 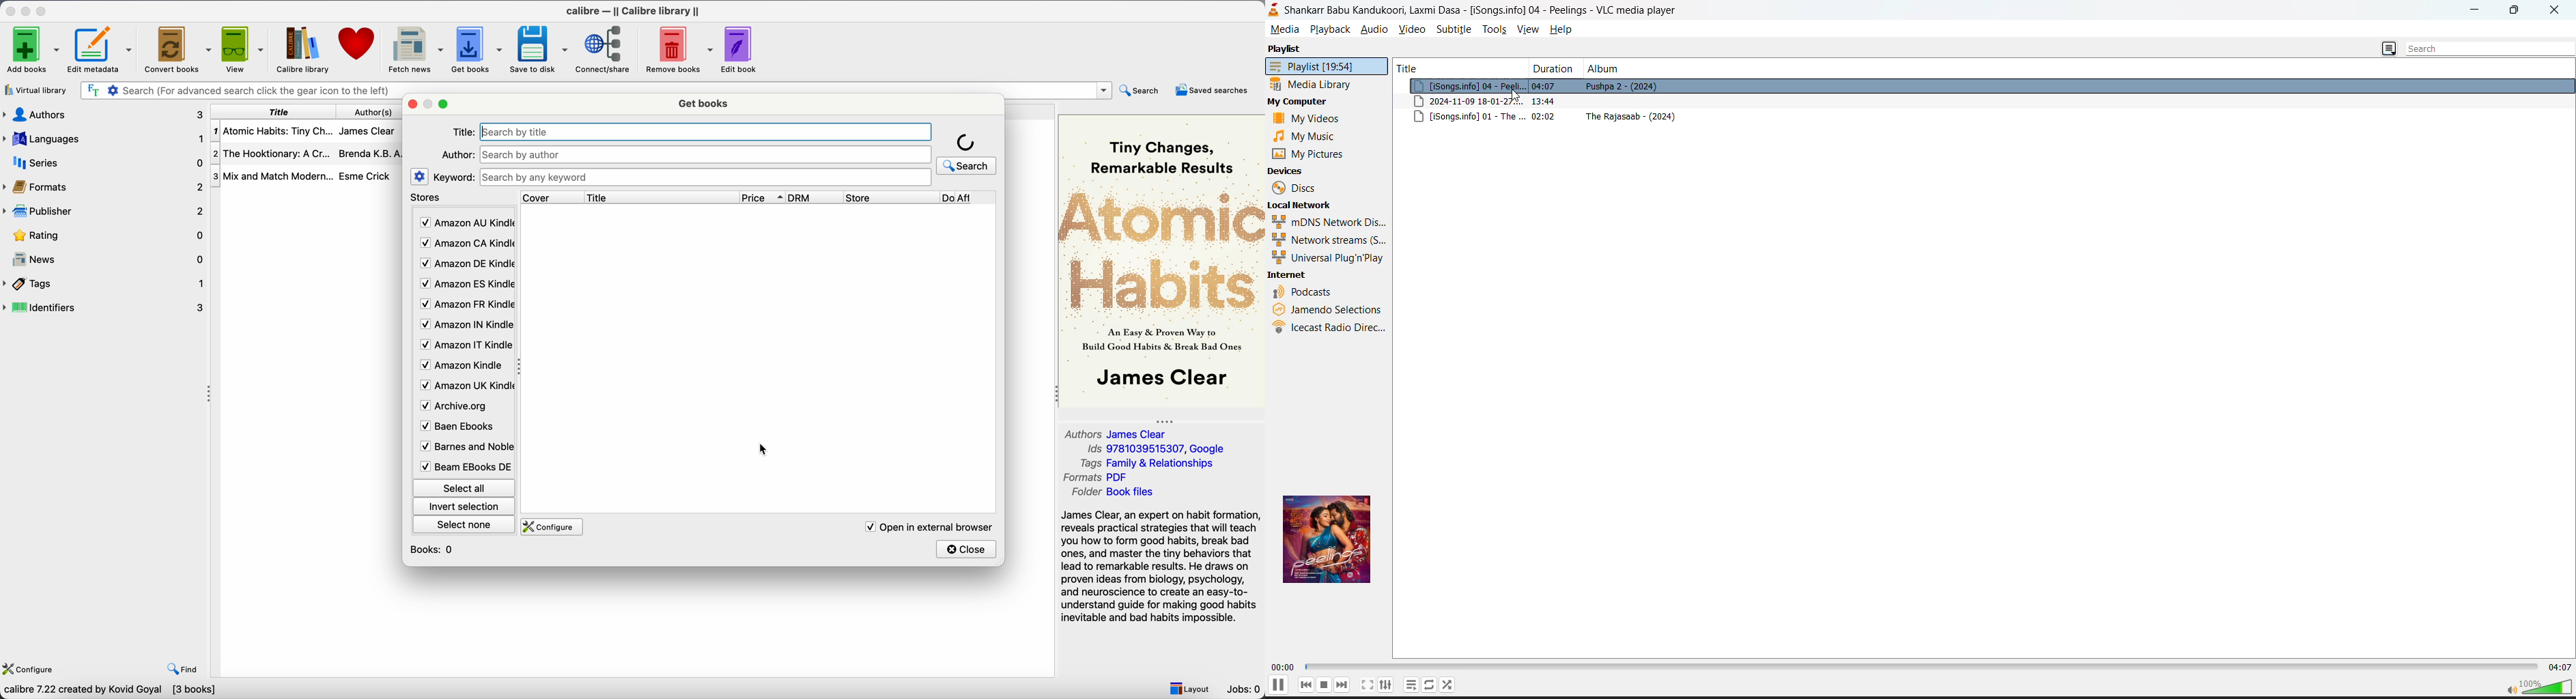 What do you see at coordinates (1325, 685) in the screenshot?
I see `stop` at bounding box center [1325, 685].